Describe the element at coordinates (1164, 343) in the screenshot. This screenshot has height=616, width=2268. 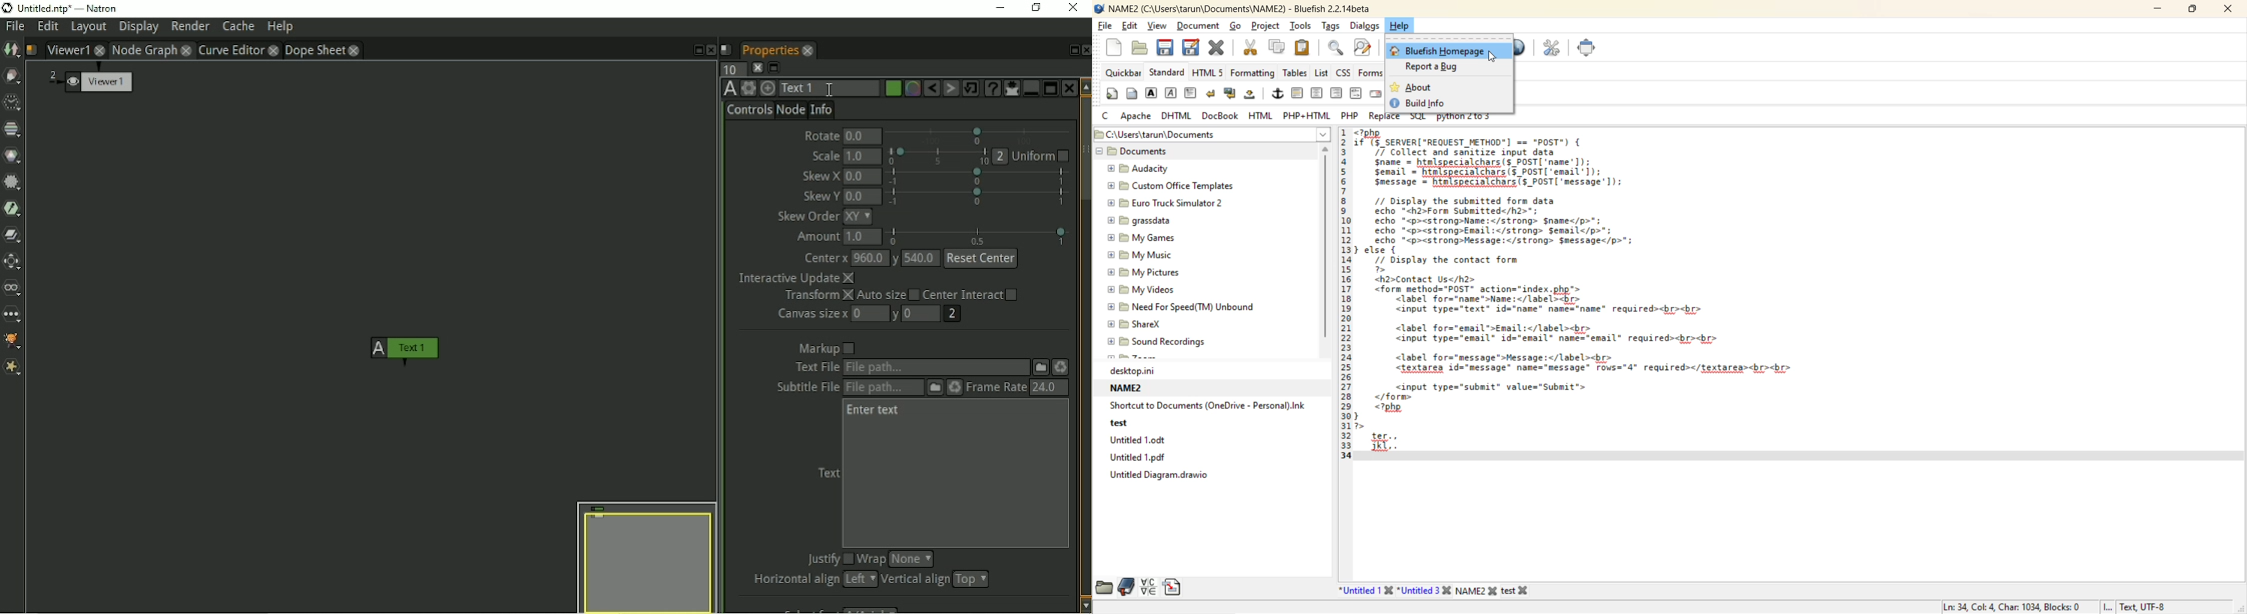
I see `Sound Recordings` at that location.